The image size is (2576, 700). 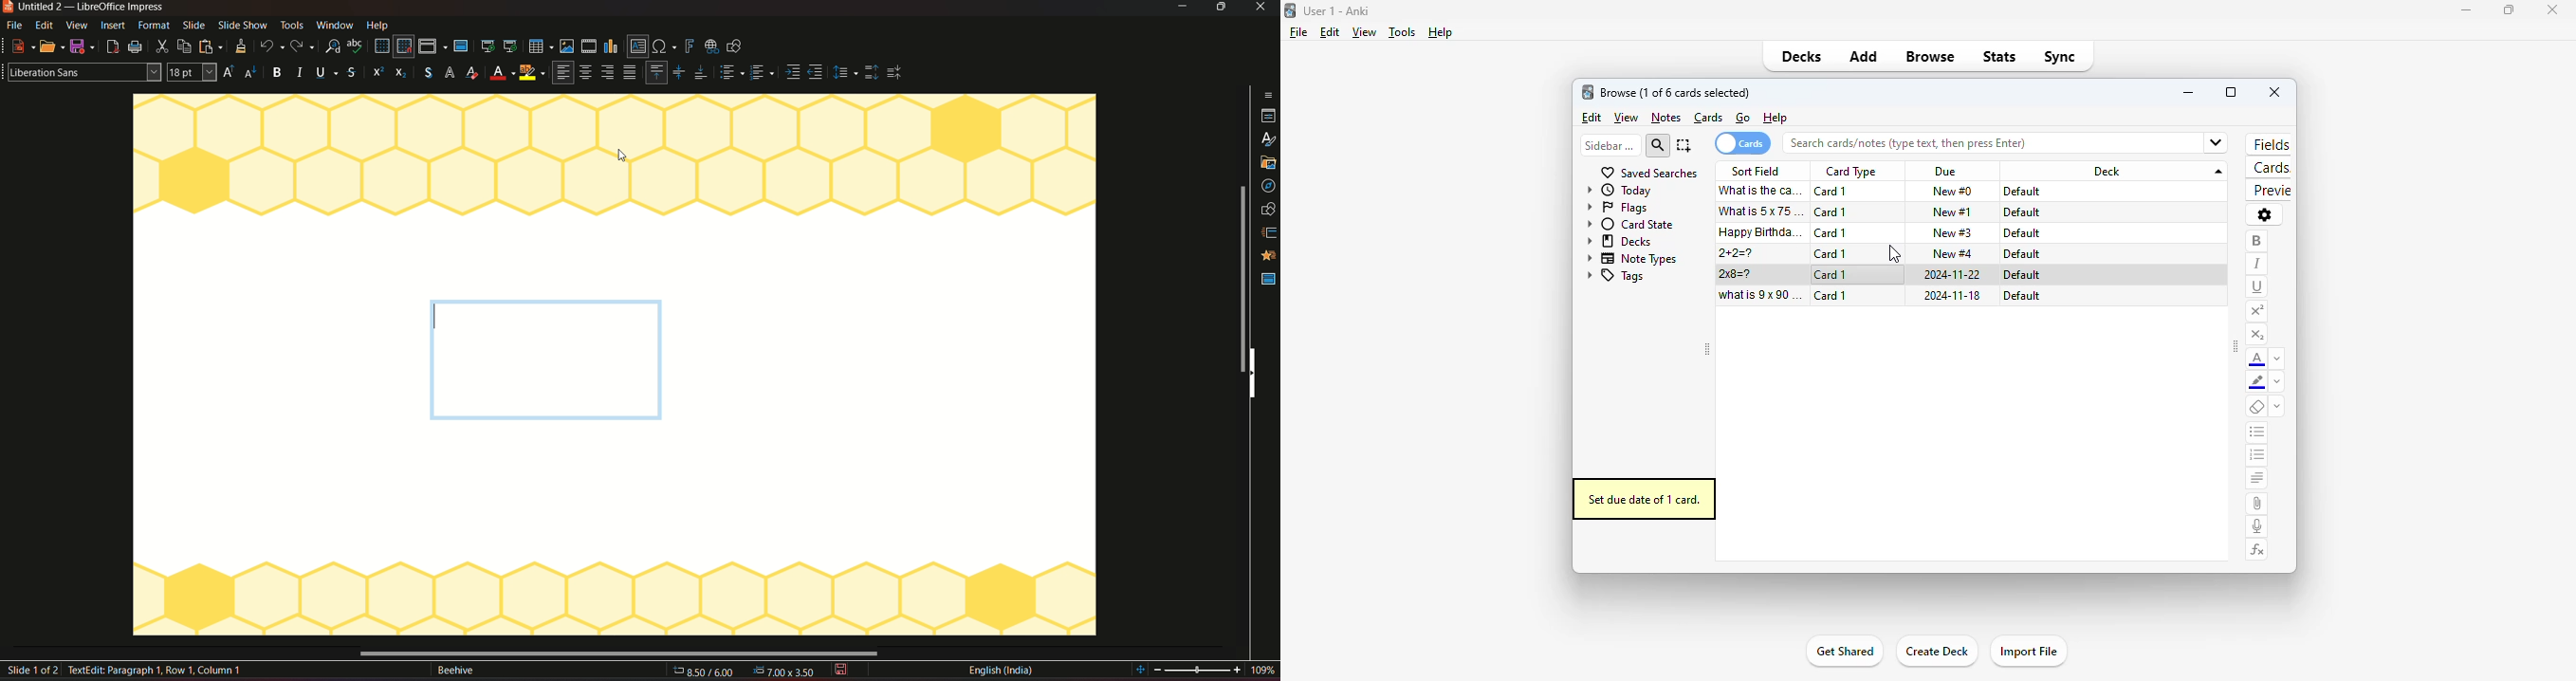 What do you see at coordinates (1863, 58) in the screenshot?
I see `add` at bounding box center [1863, 58].